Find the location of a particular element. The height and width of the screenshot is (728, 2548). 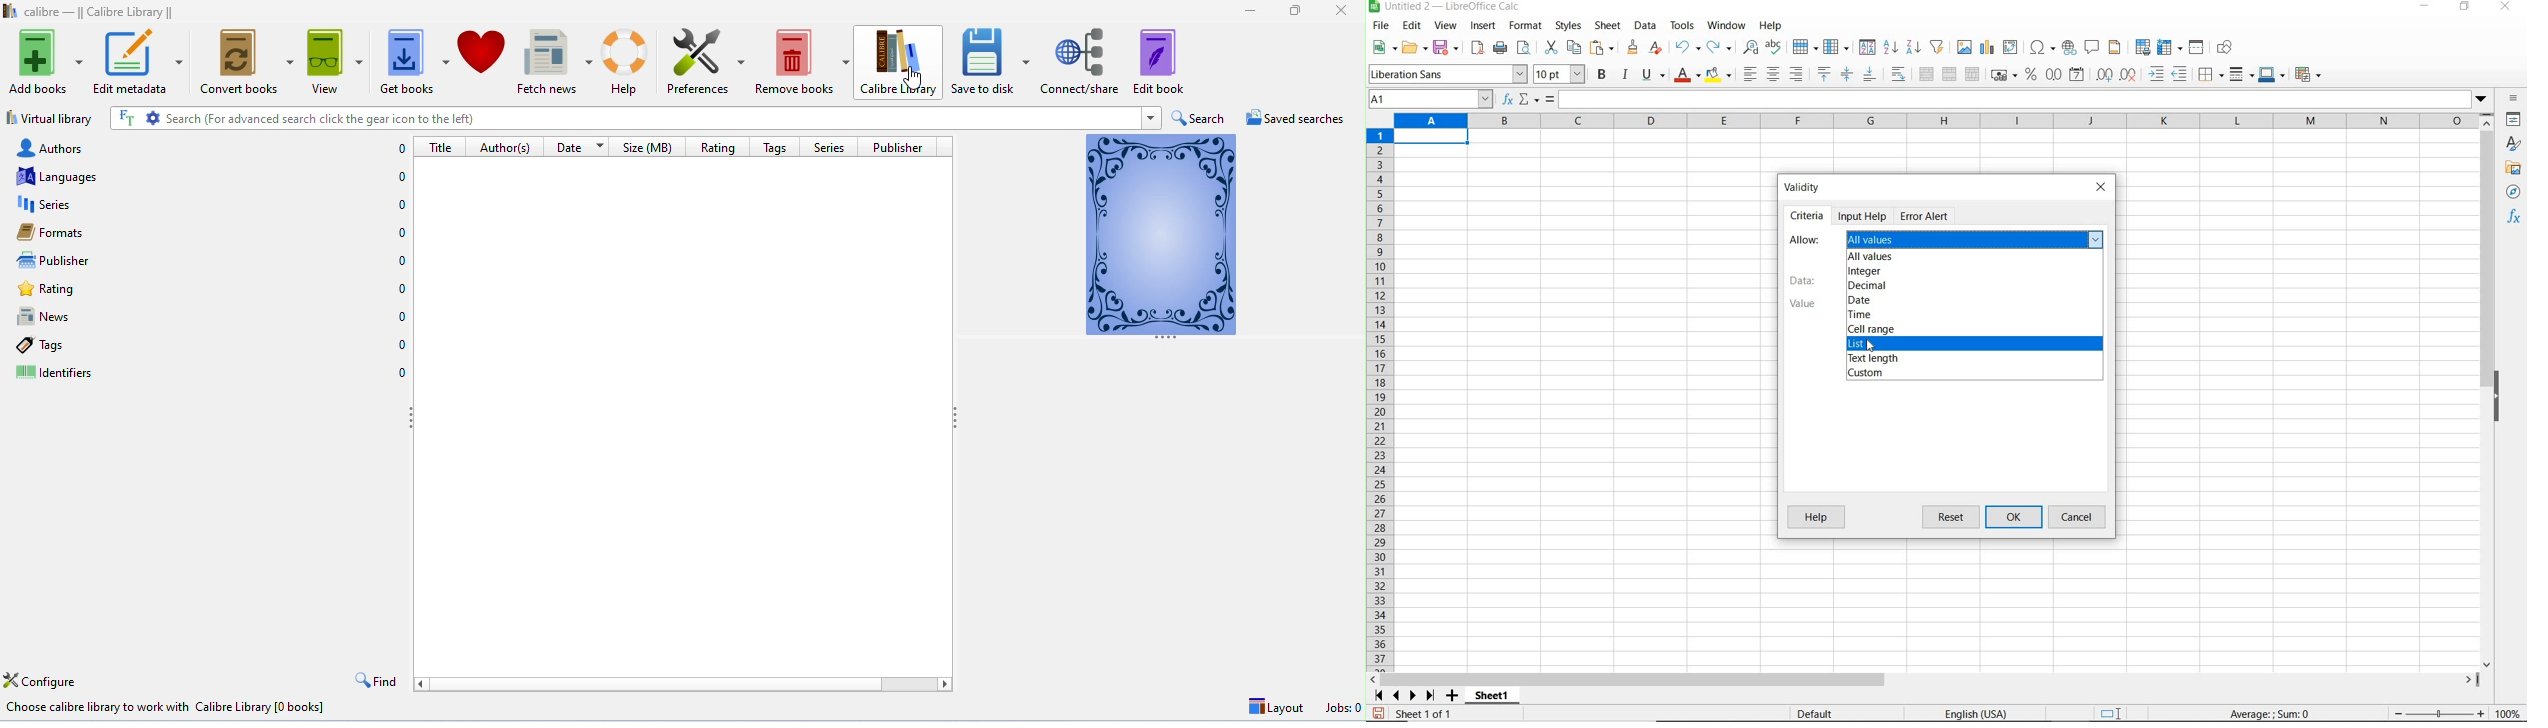

formats is located at coordinates (211, 233).